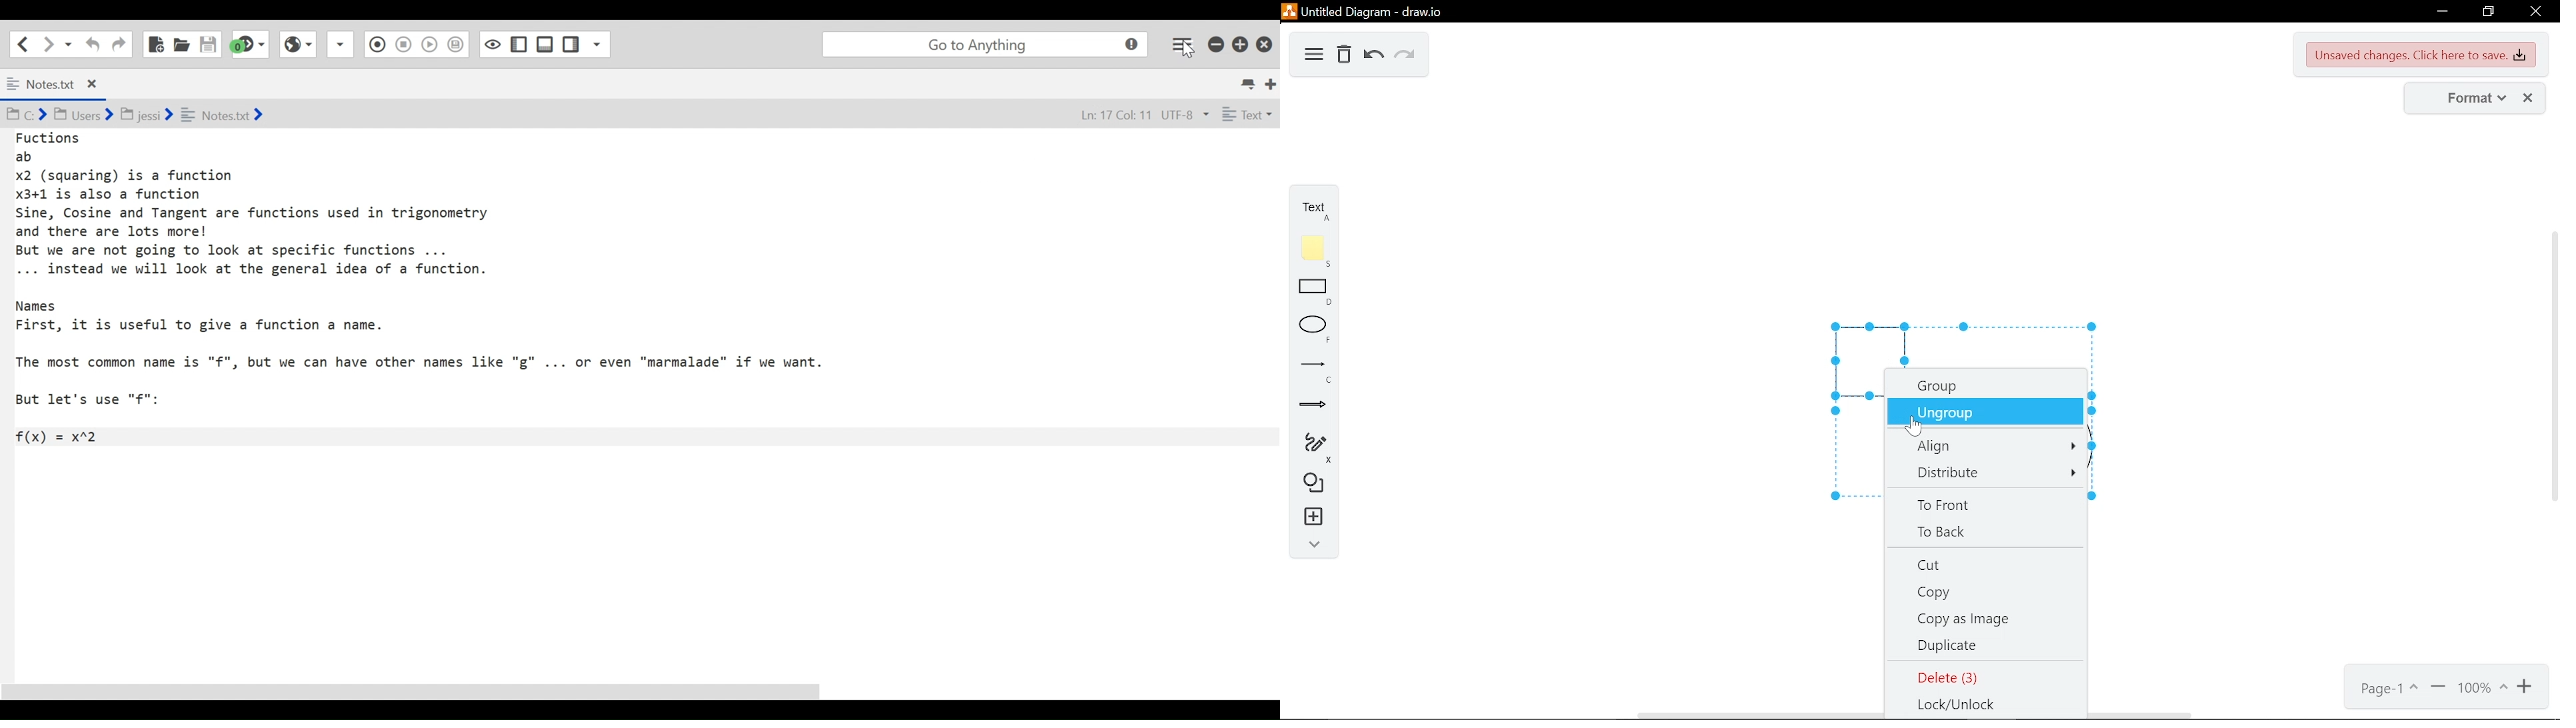 This screenshot has width=2576, height=728. Describe the element at coordinates (1310, 370) in the screenshot. I see `line` at that location.